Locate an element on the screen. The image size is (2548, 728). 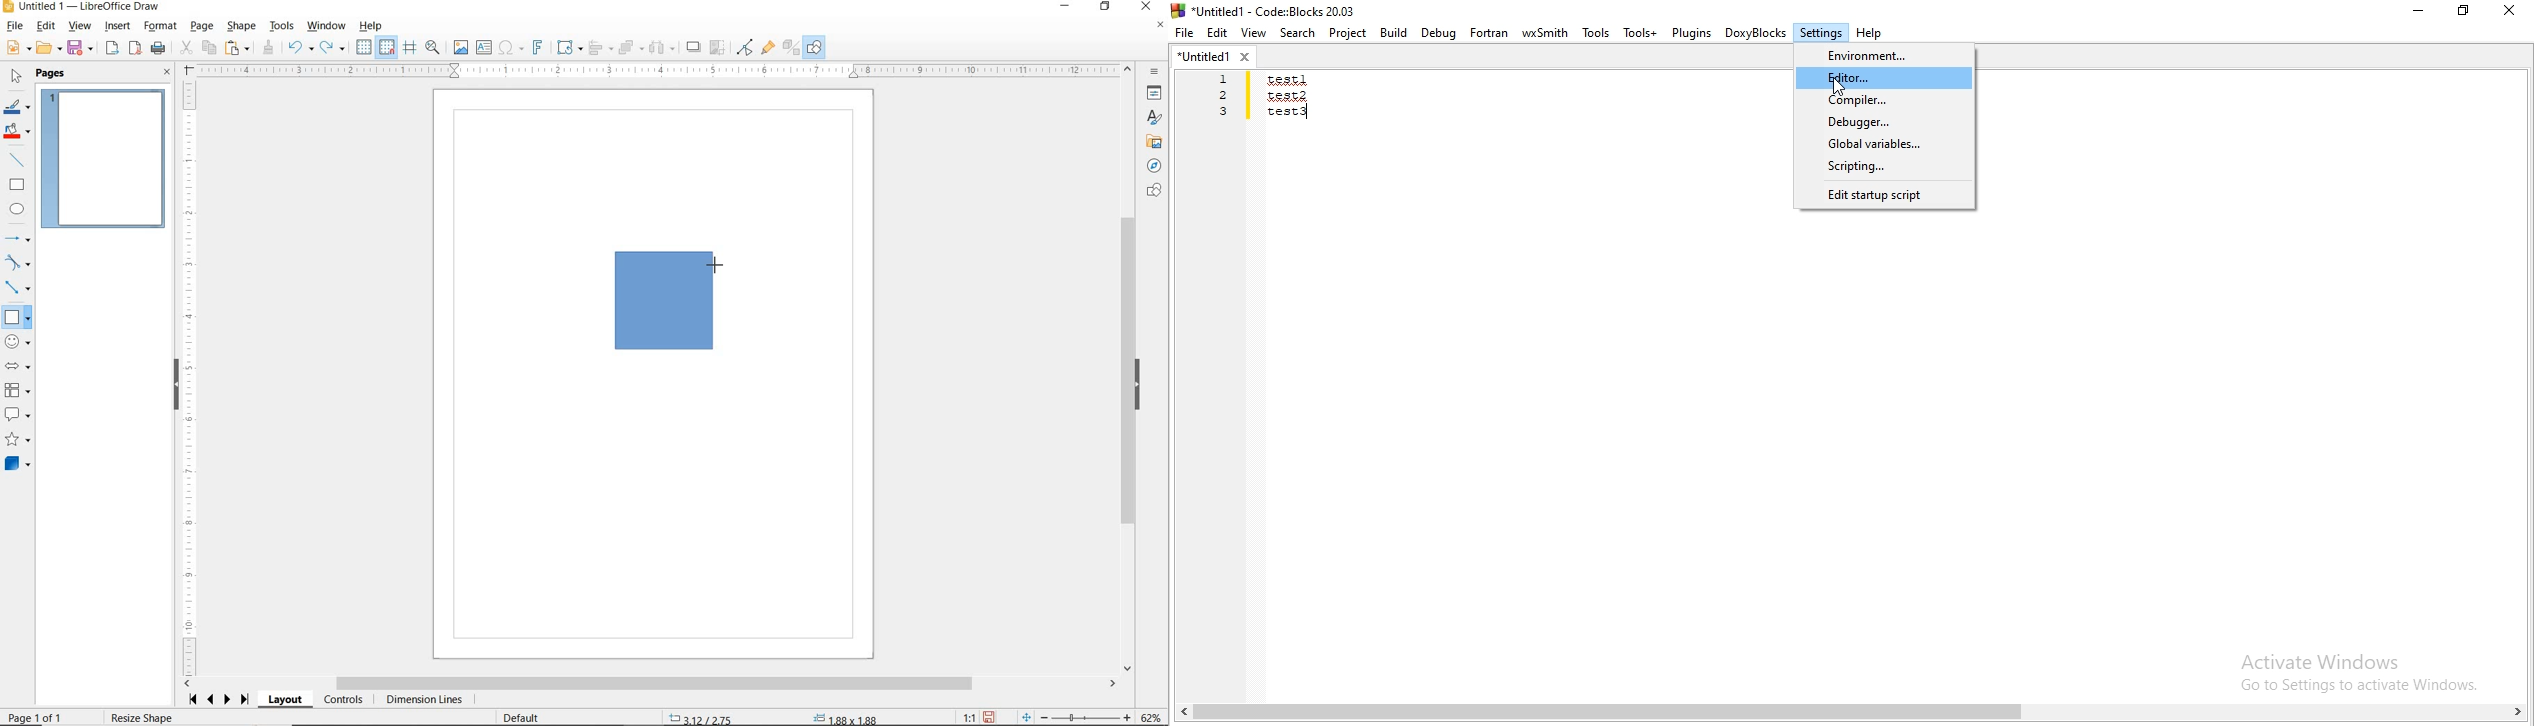
DRAWING SQUARE is located at coordinates (662, 300).